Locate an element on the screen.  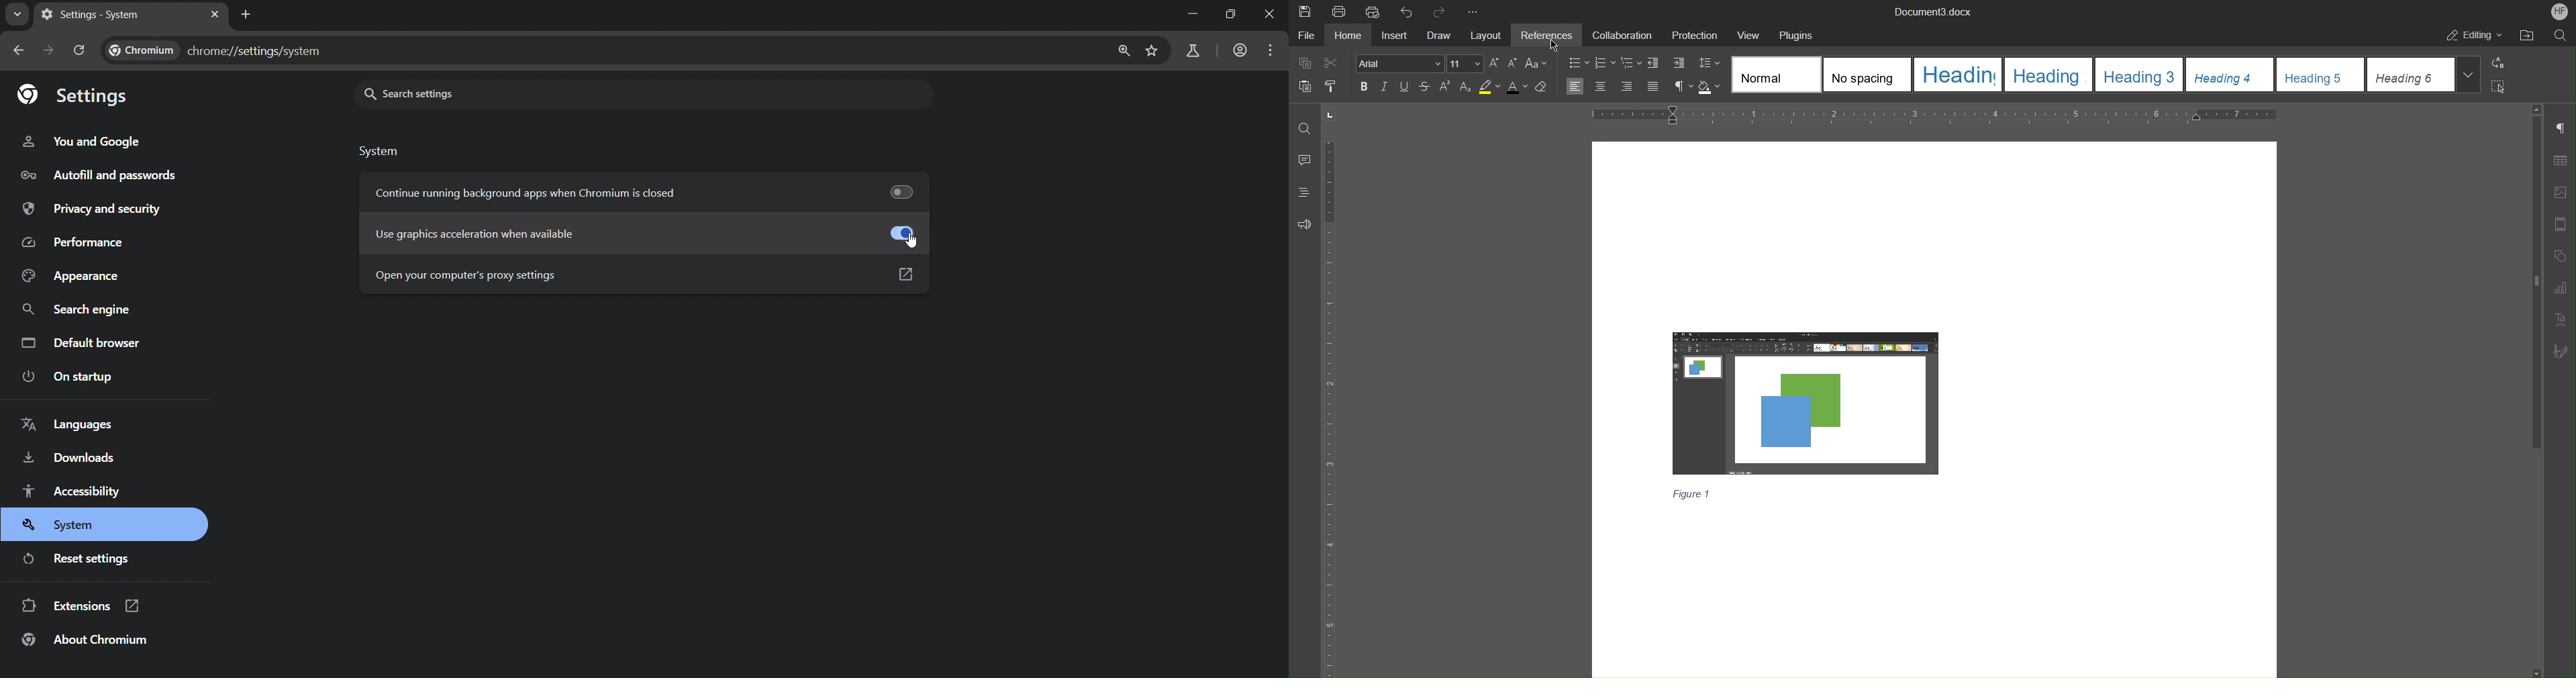
Bullet is located at coordinates (1574, 63).